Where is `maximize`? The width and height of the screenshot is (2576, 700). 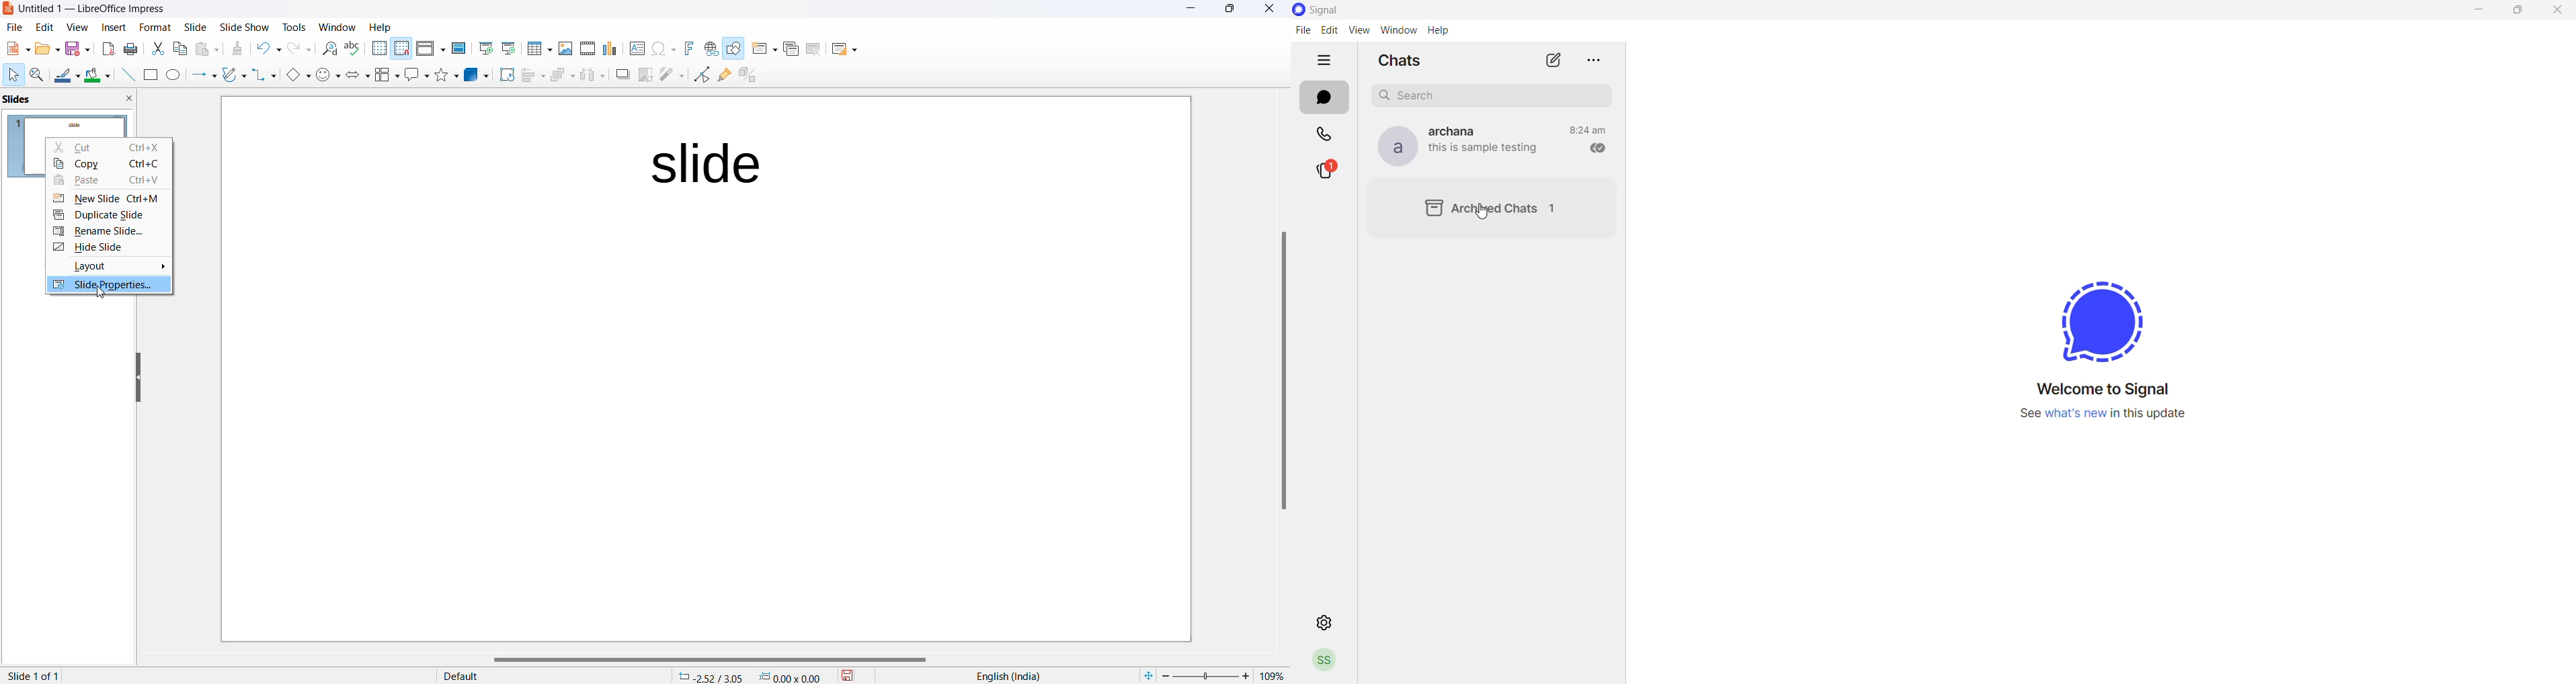 maximize is located at coordinates (1231, 11).